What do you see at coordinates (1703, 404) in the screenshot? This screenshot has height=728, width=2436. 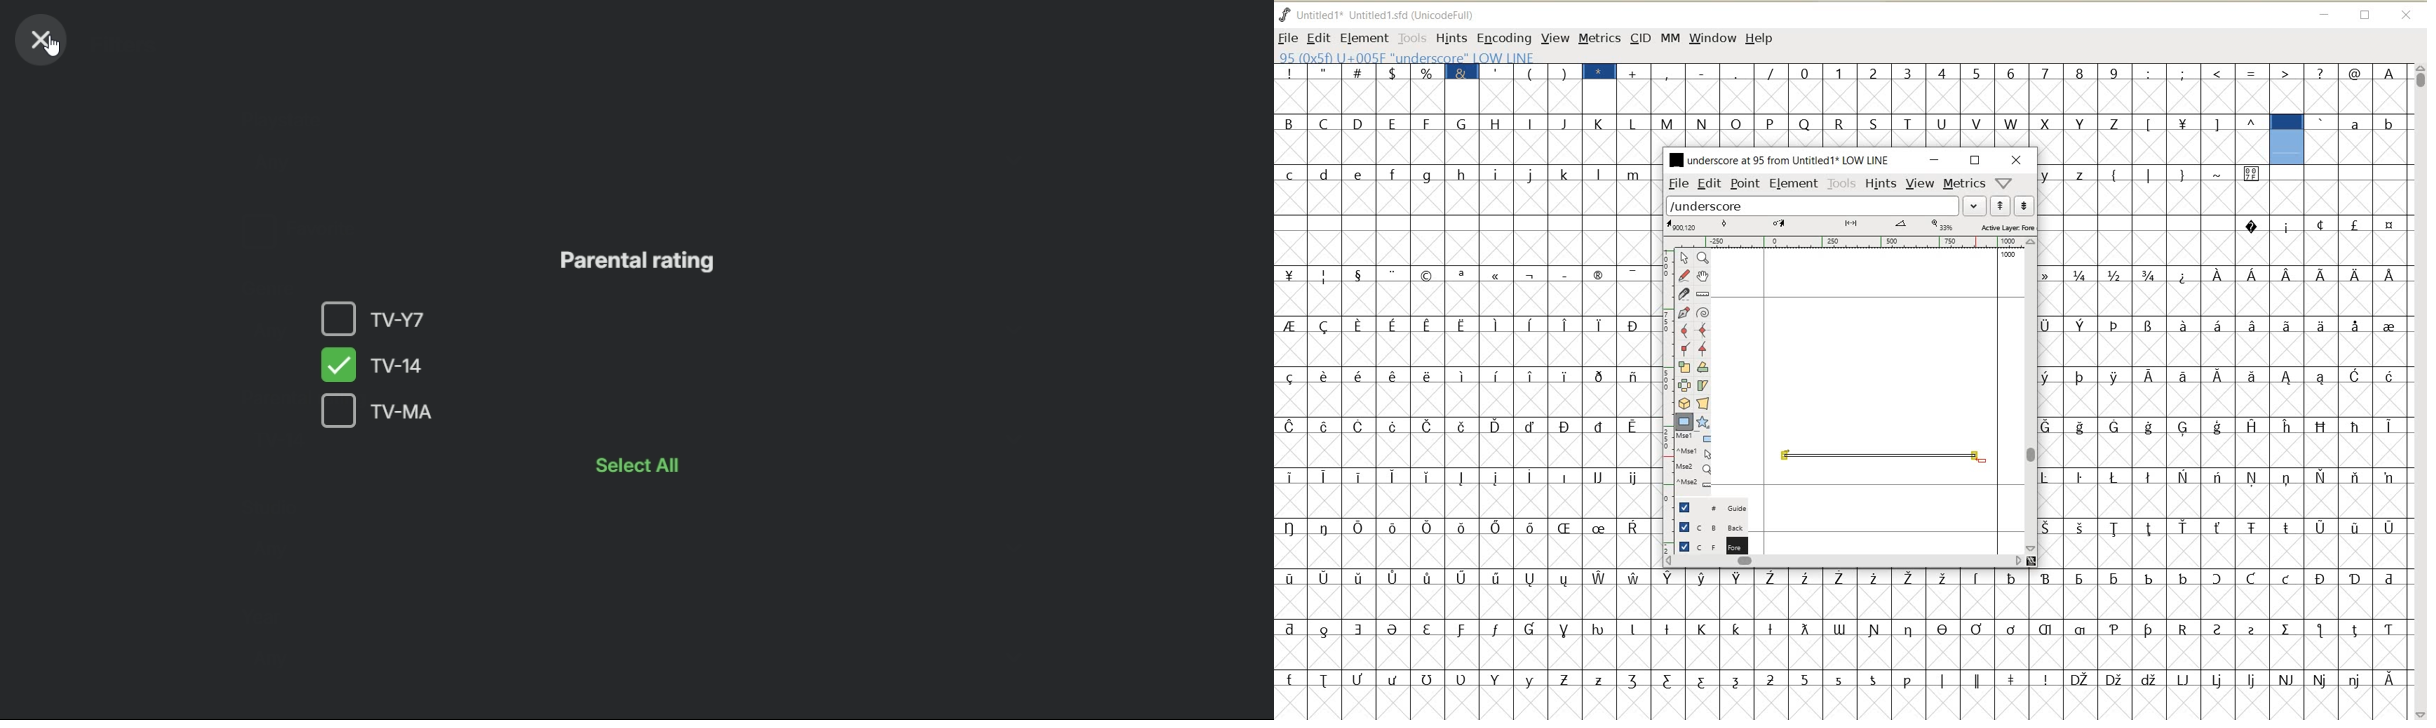 I see `perform a perspective transformation on the selection` at bounding box center [1703, 404].